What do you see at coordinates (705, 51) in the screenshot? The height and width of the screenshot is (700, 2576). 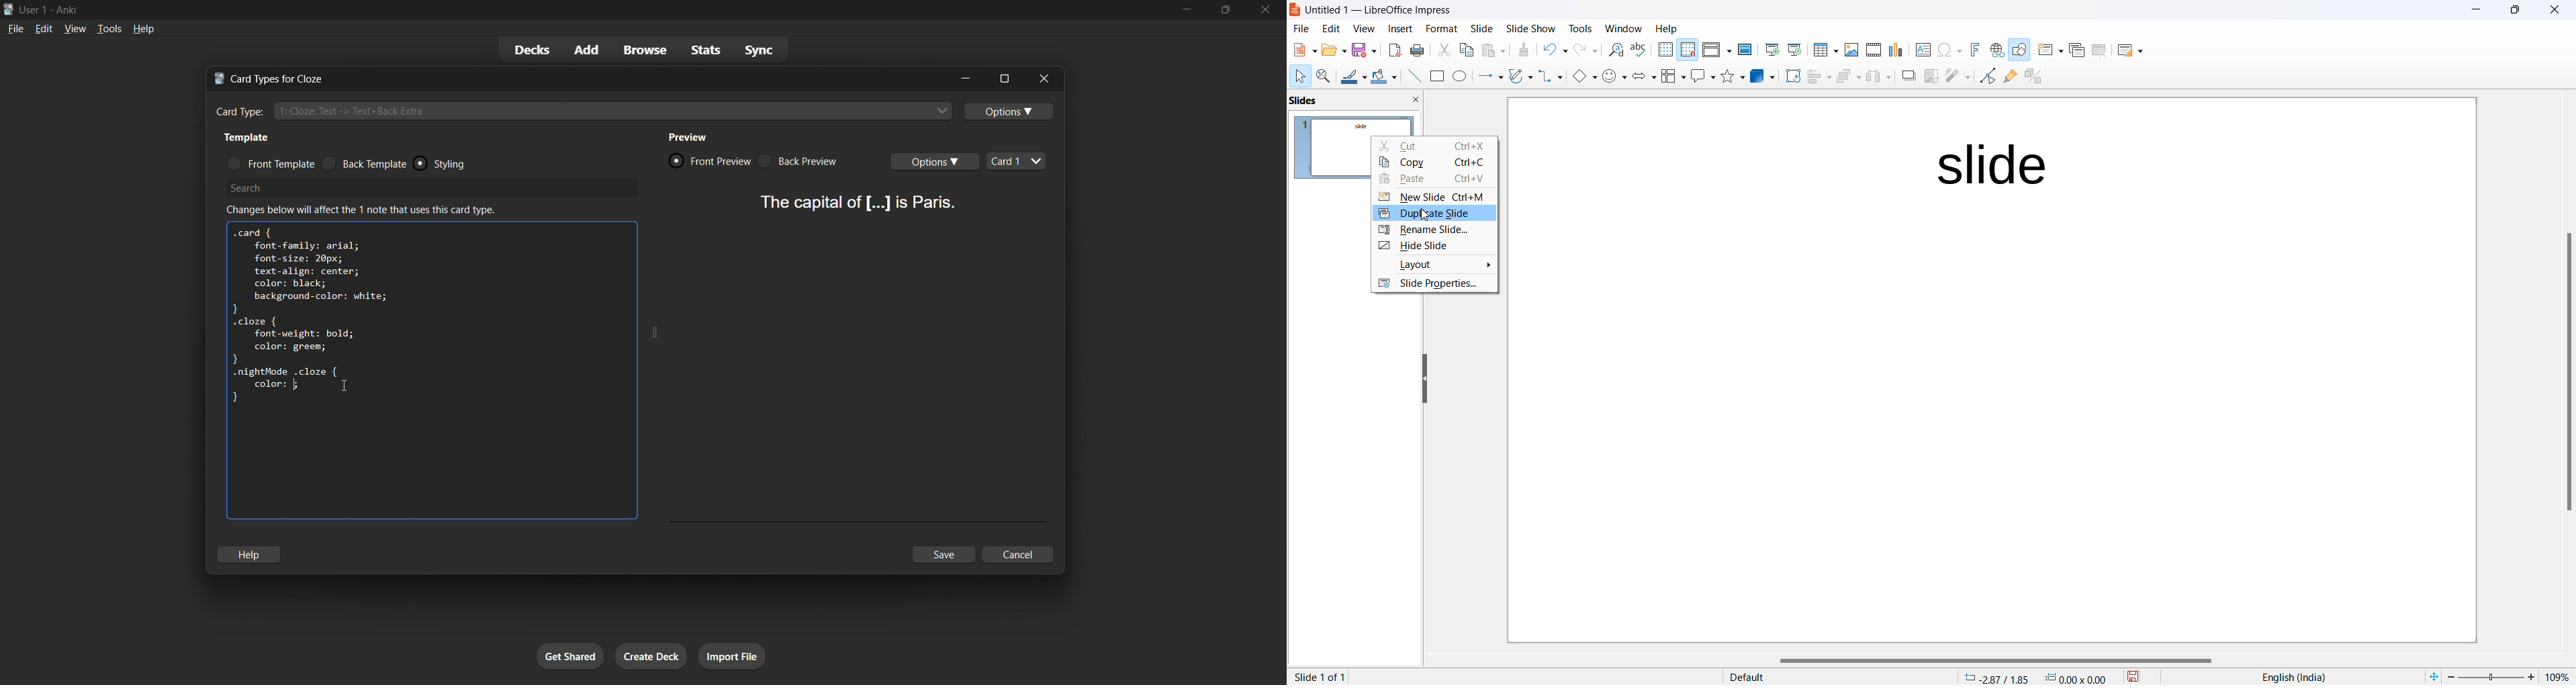 I see `stats` at bounding box center [705, 51].